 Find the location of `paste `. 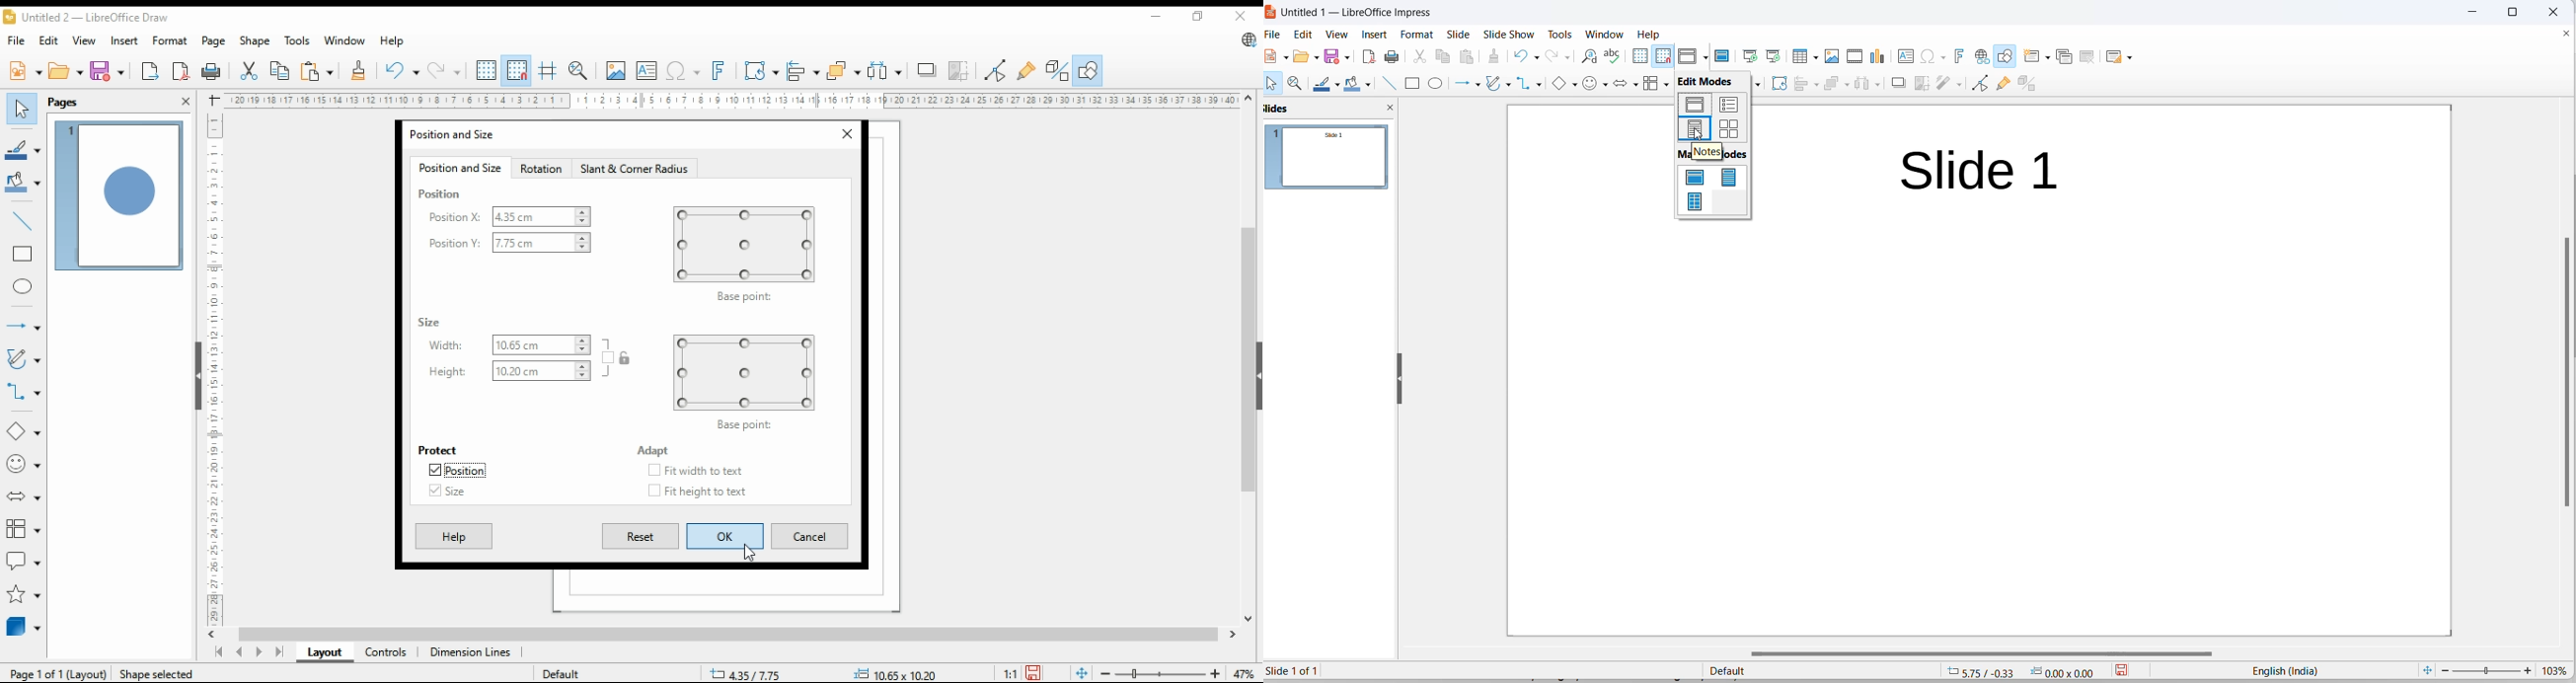

paste  is located at coordinates (1470, 57).